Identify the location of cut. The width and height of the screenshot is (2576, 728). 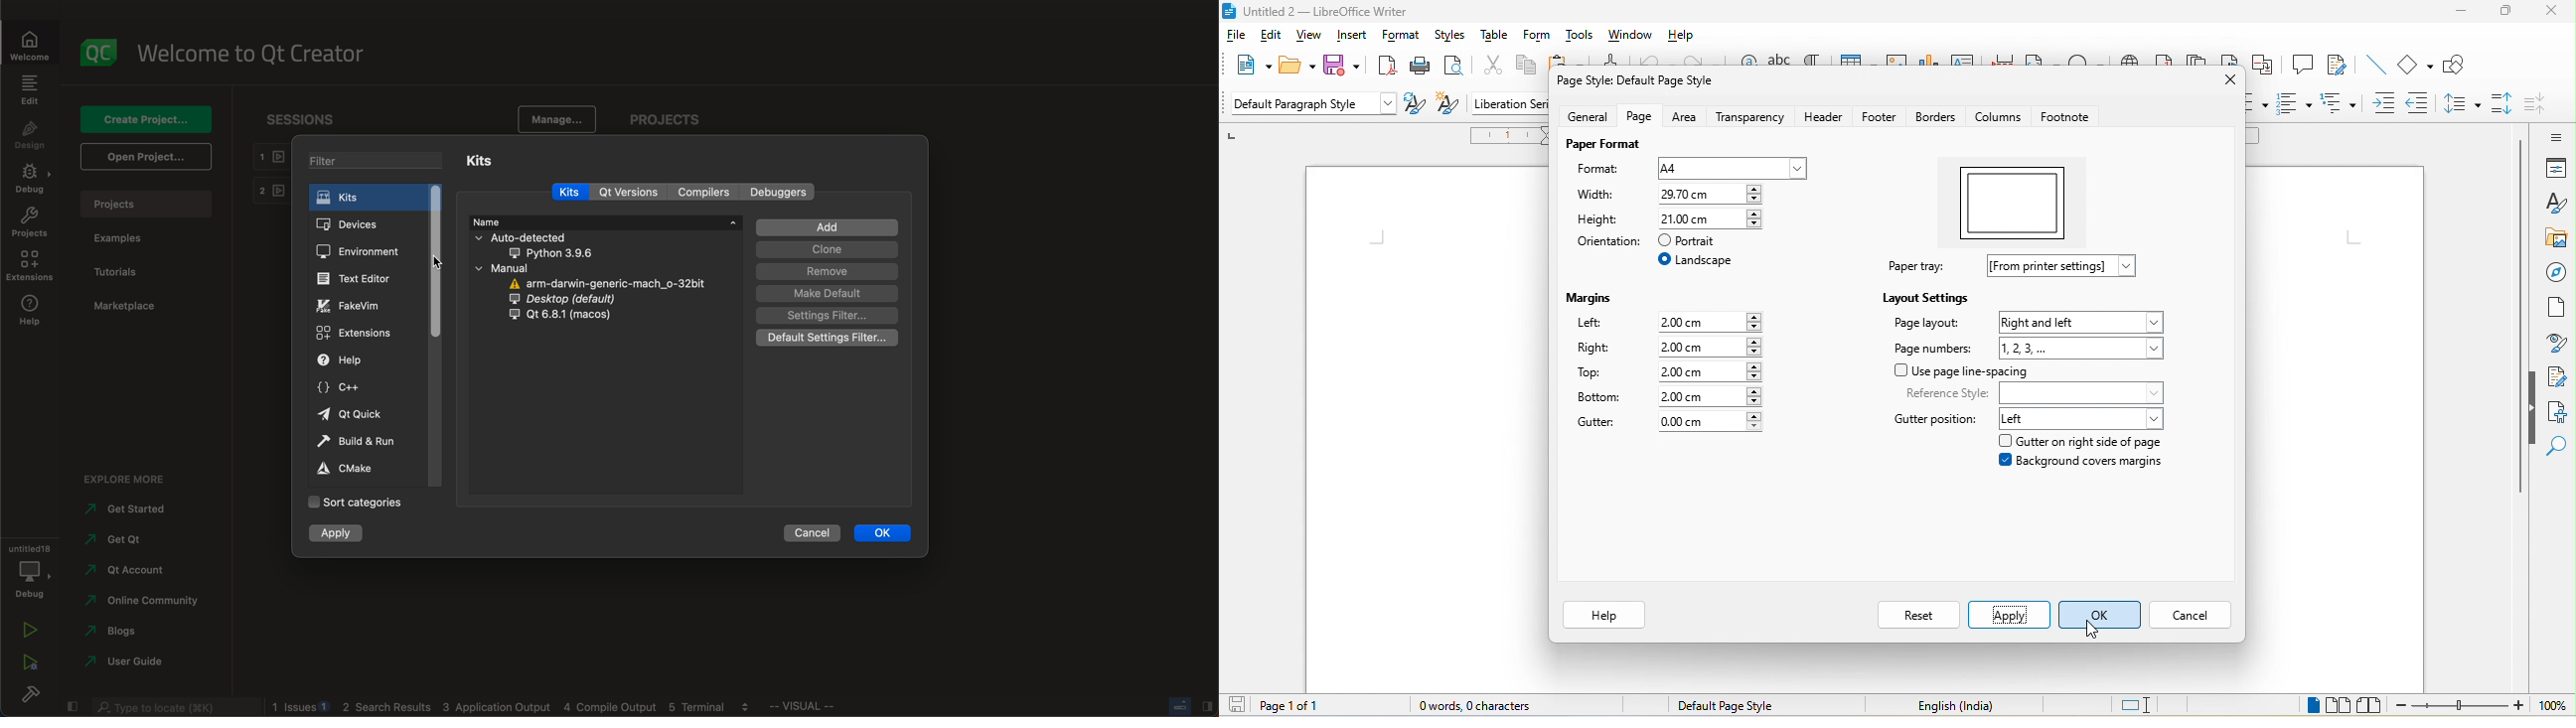
(1492, 71).